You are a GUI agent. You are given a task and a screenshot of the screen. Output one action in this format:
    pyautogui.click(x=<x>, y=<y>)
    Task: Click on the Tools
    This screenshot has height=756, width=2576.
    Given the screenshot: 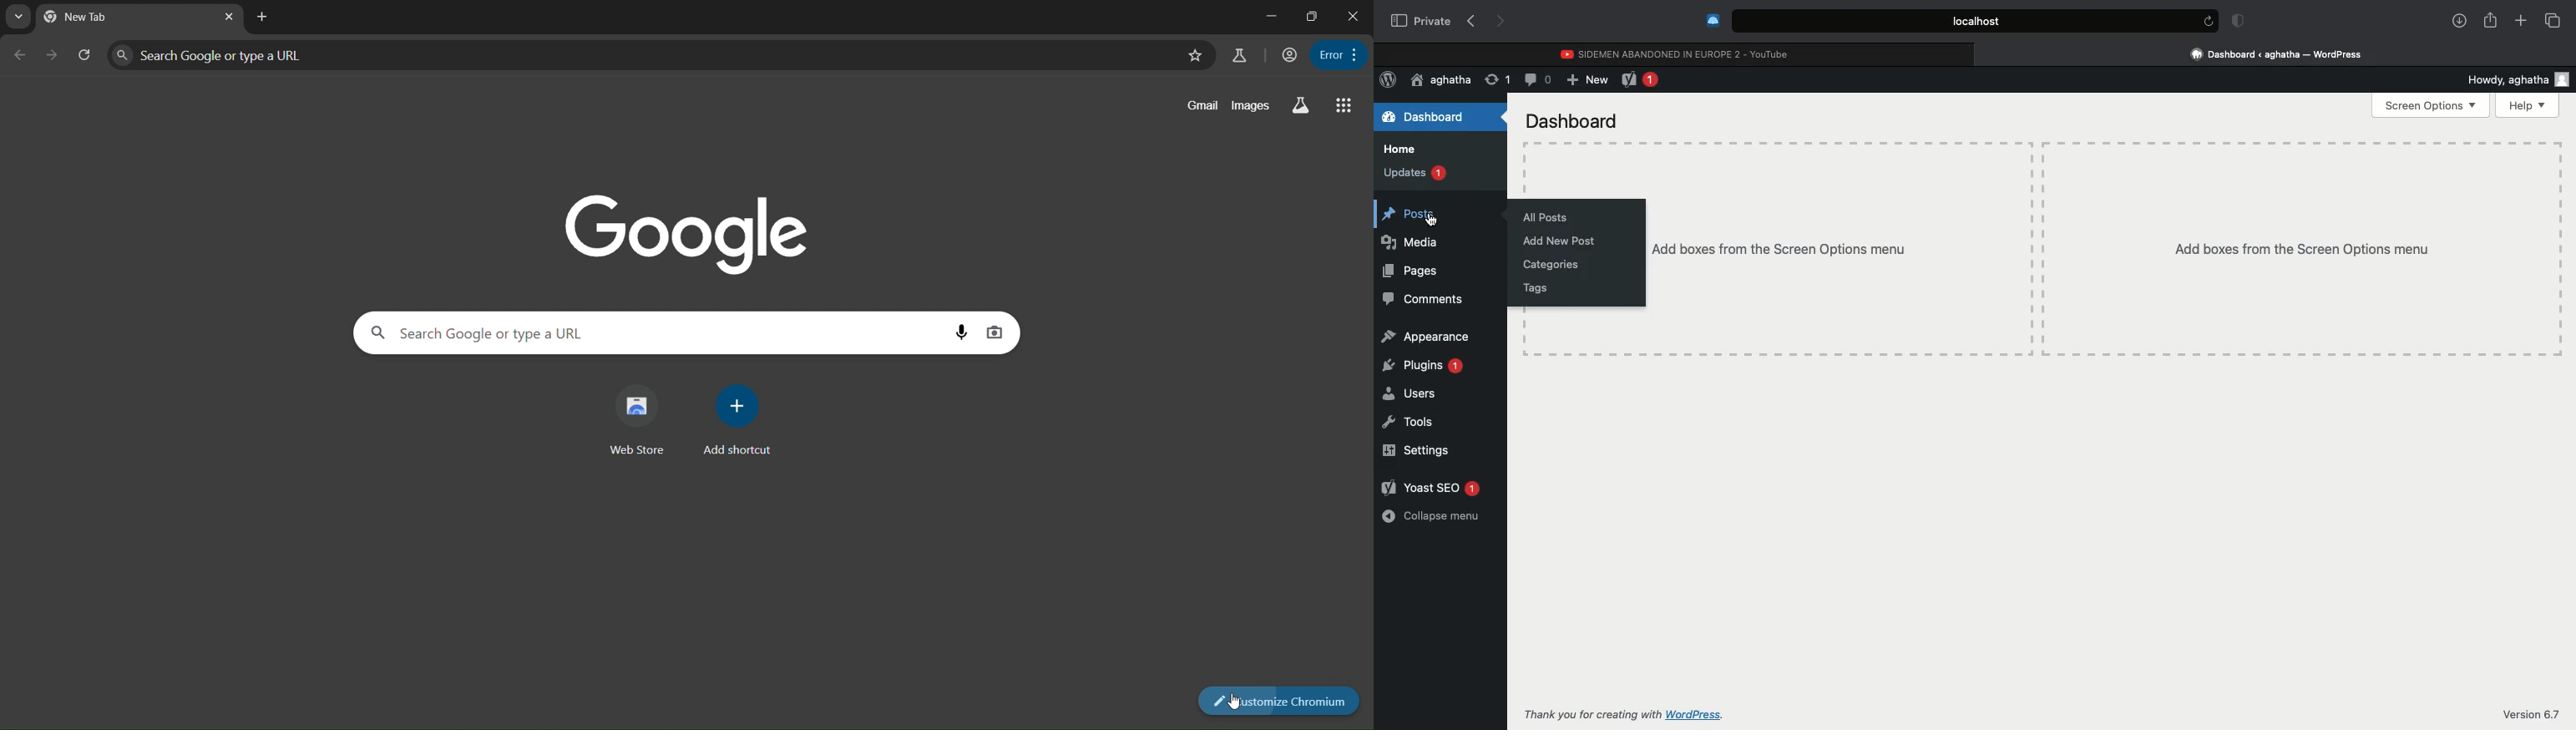 What is the action you would take?
    pyautogui.click(x=1407, y=423)
    